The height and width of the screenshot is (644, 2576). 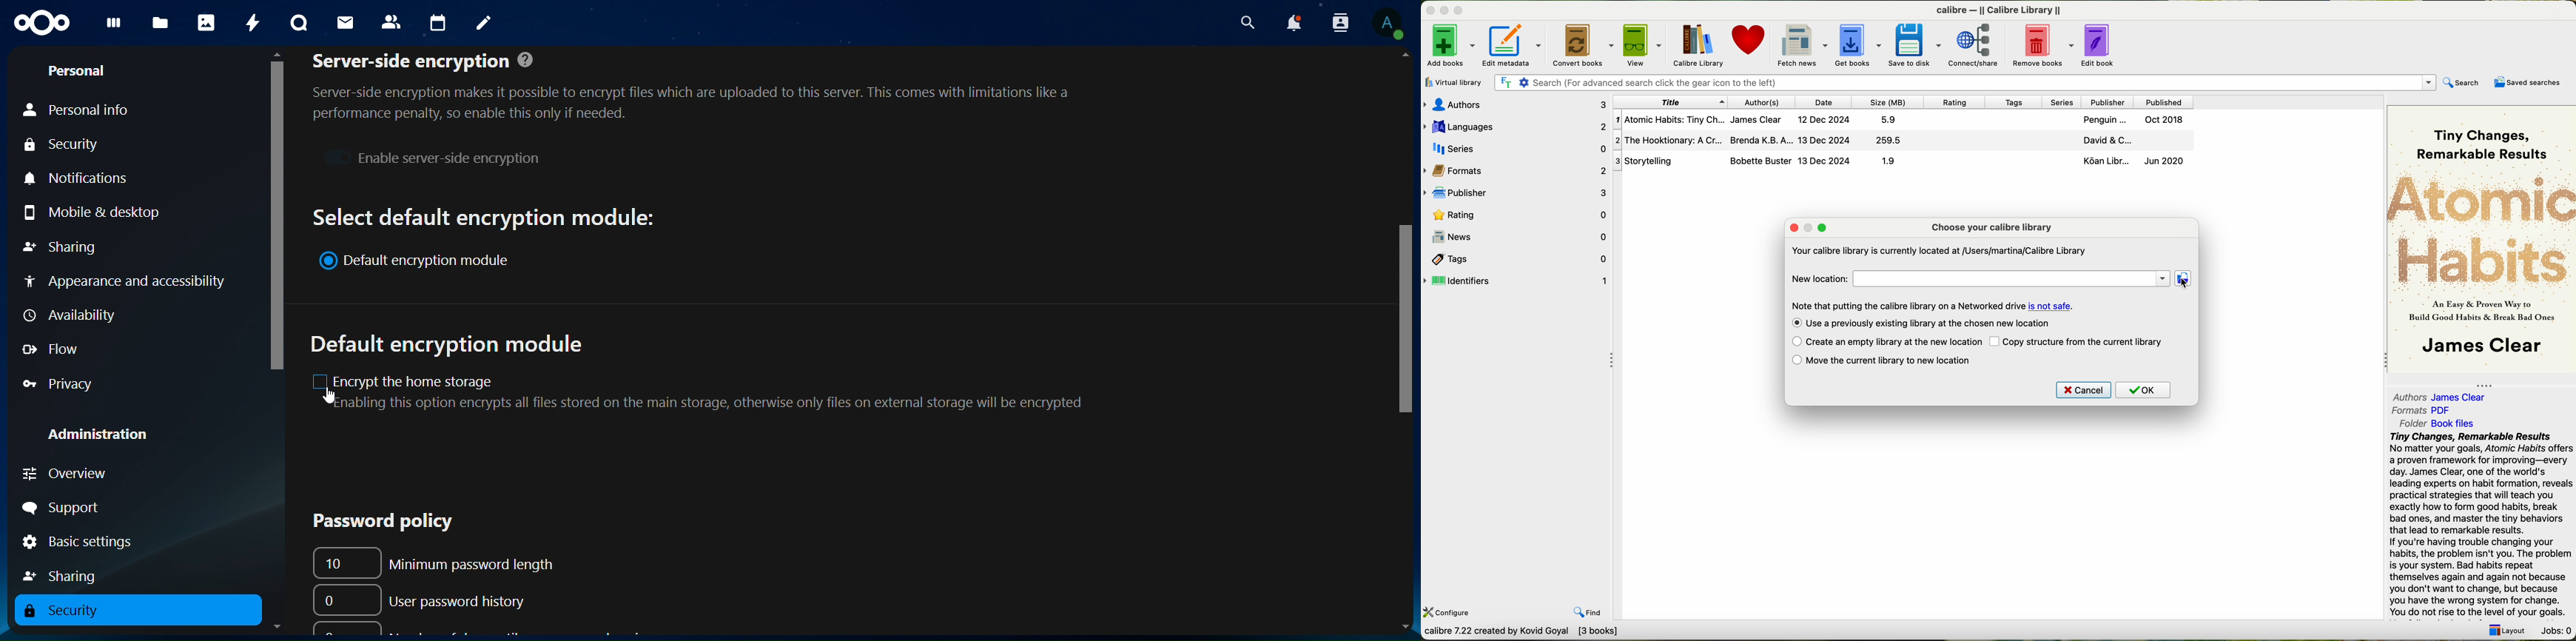 What do you see at coordinates (1516, 259) in the screenshot?
I see `tags` at bounding box center [1516, 259].